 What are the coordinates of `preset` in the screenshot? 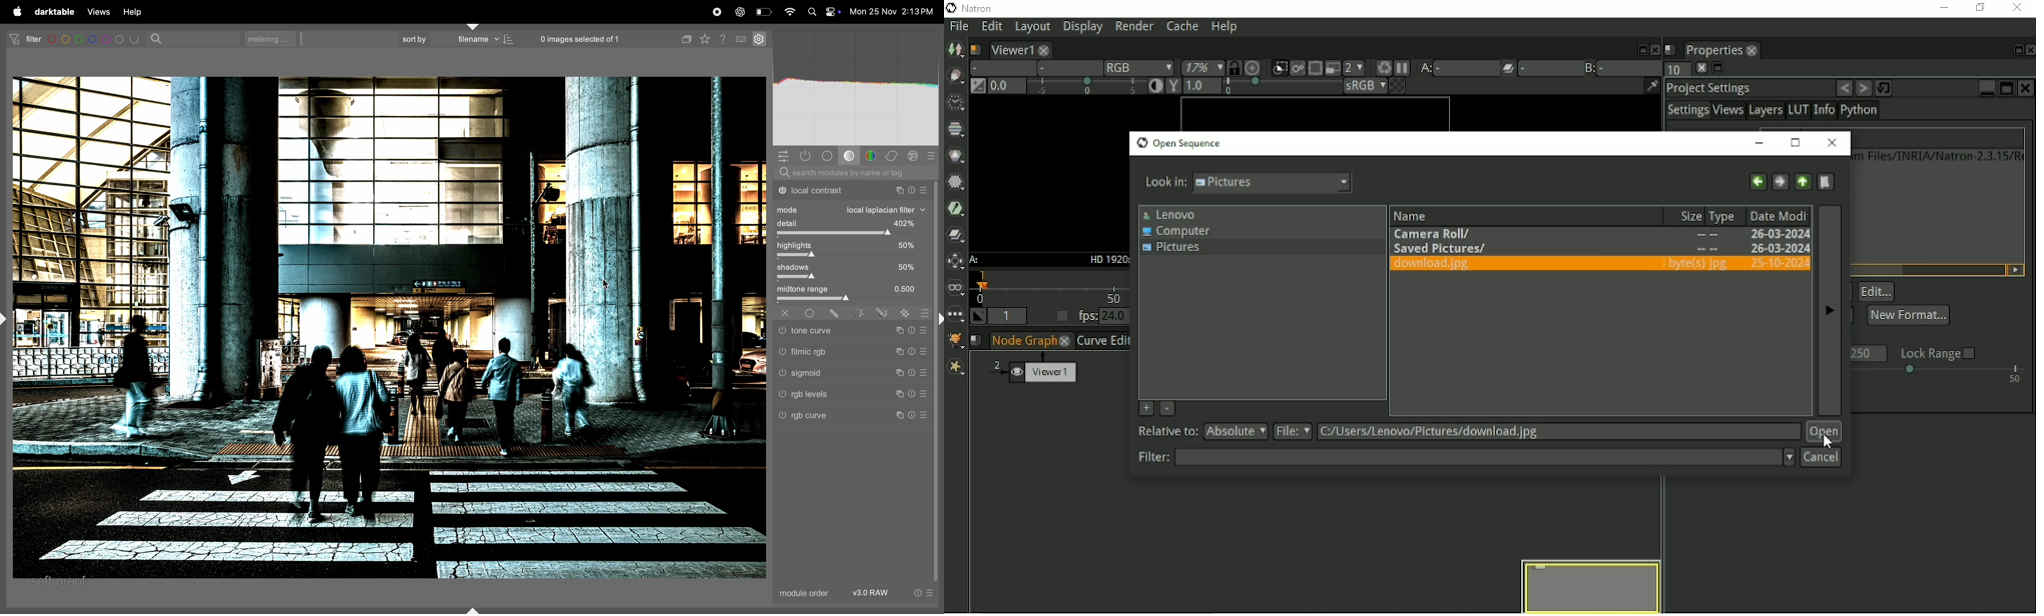 It's located at (924, 394).